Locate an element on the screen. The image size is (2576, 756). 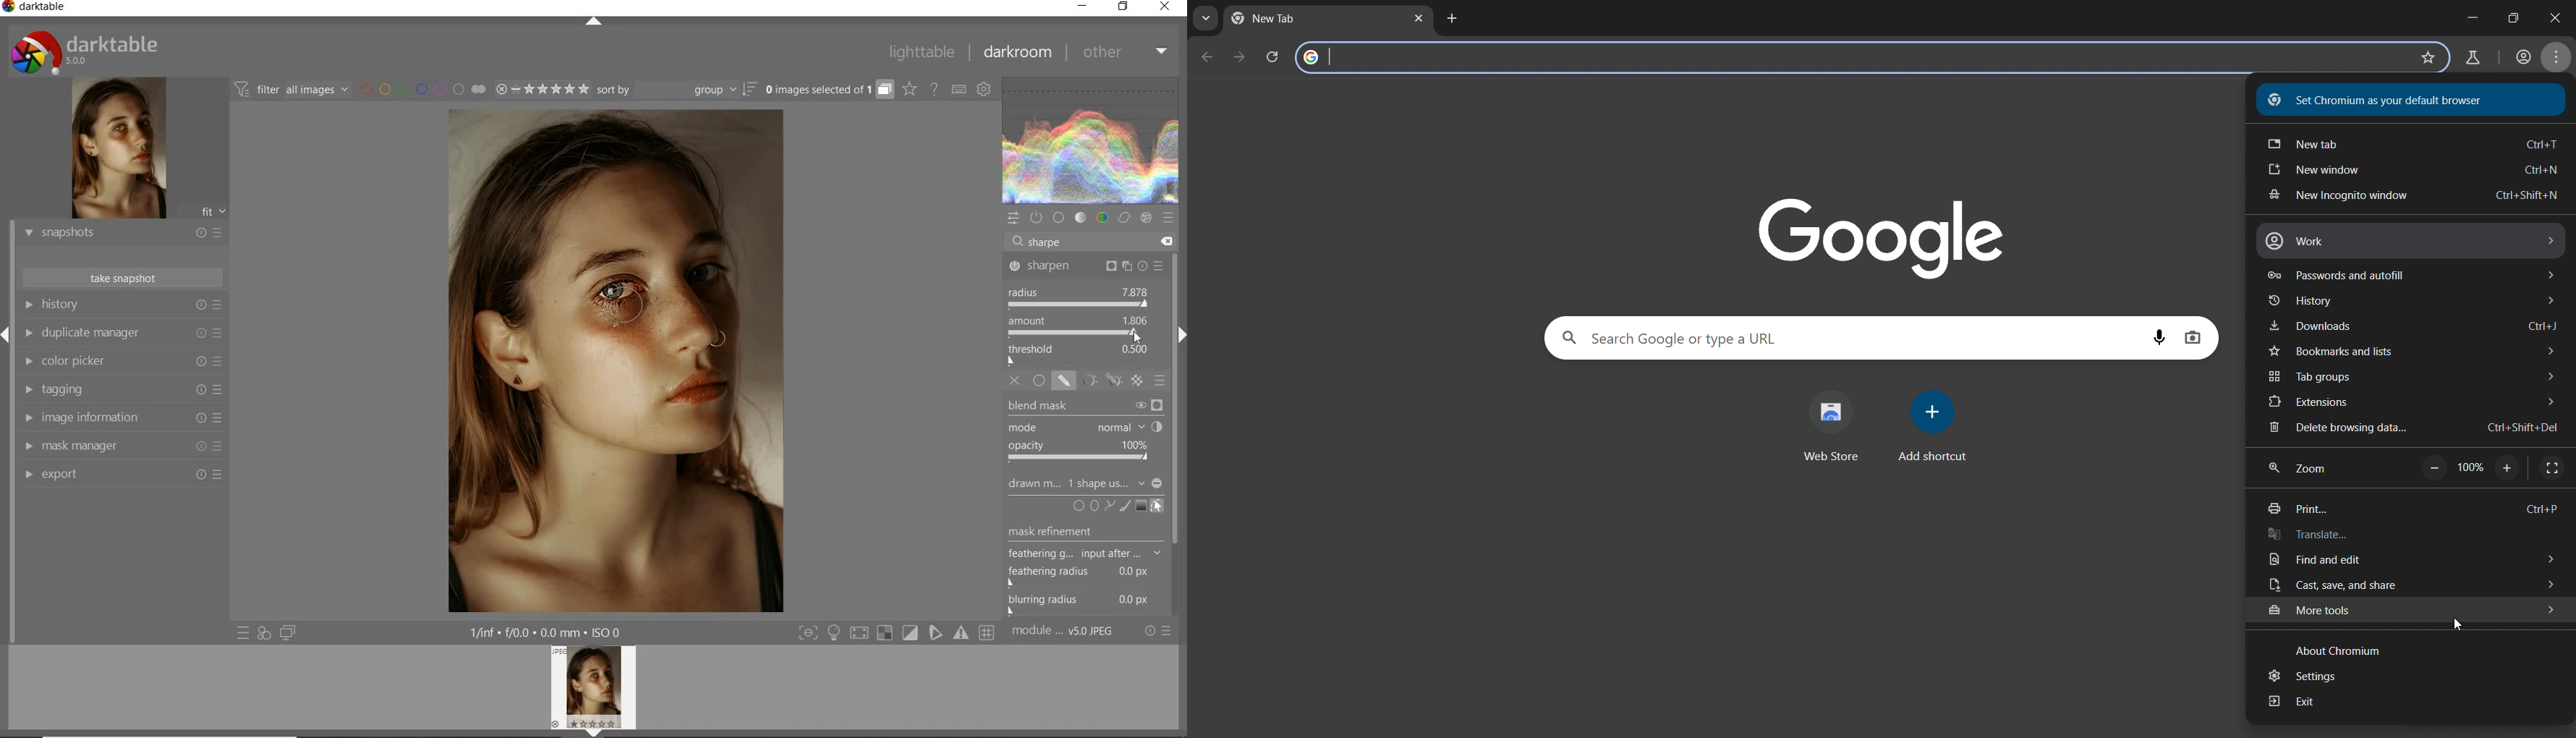
STRENGTH OF THE SHARPEN is located at coordinates (1095, 356).